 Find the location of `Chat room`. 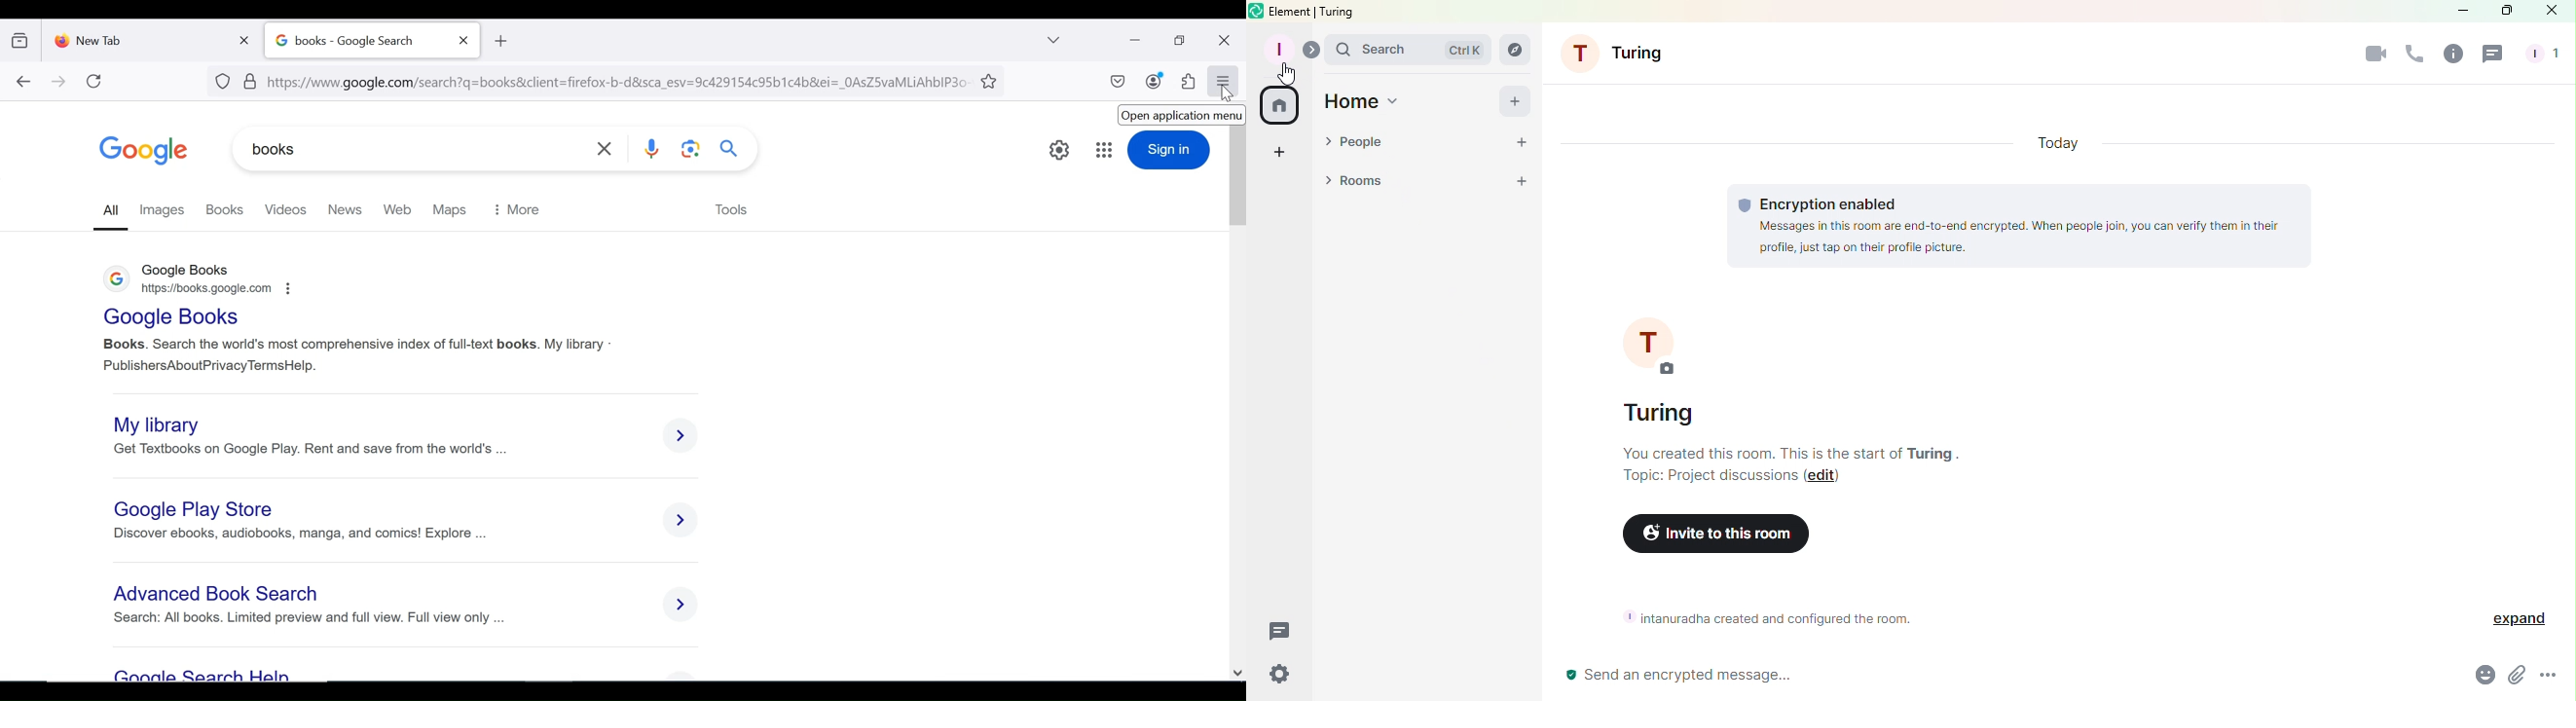

Chat room is located at coordinates (1523, 142).